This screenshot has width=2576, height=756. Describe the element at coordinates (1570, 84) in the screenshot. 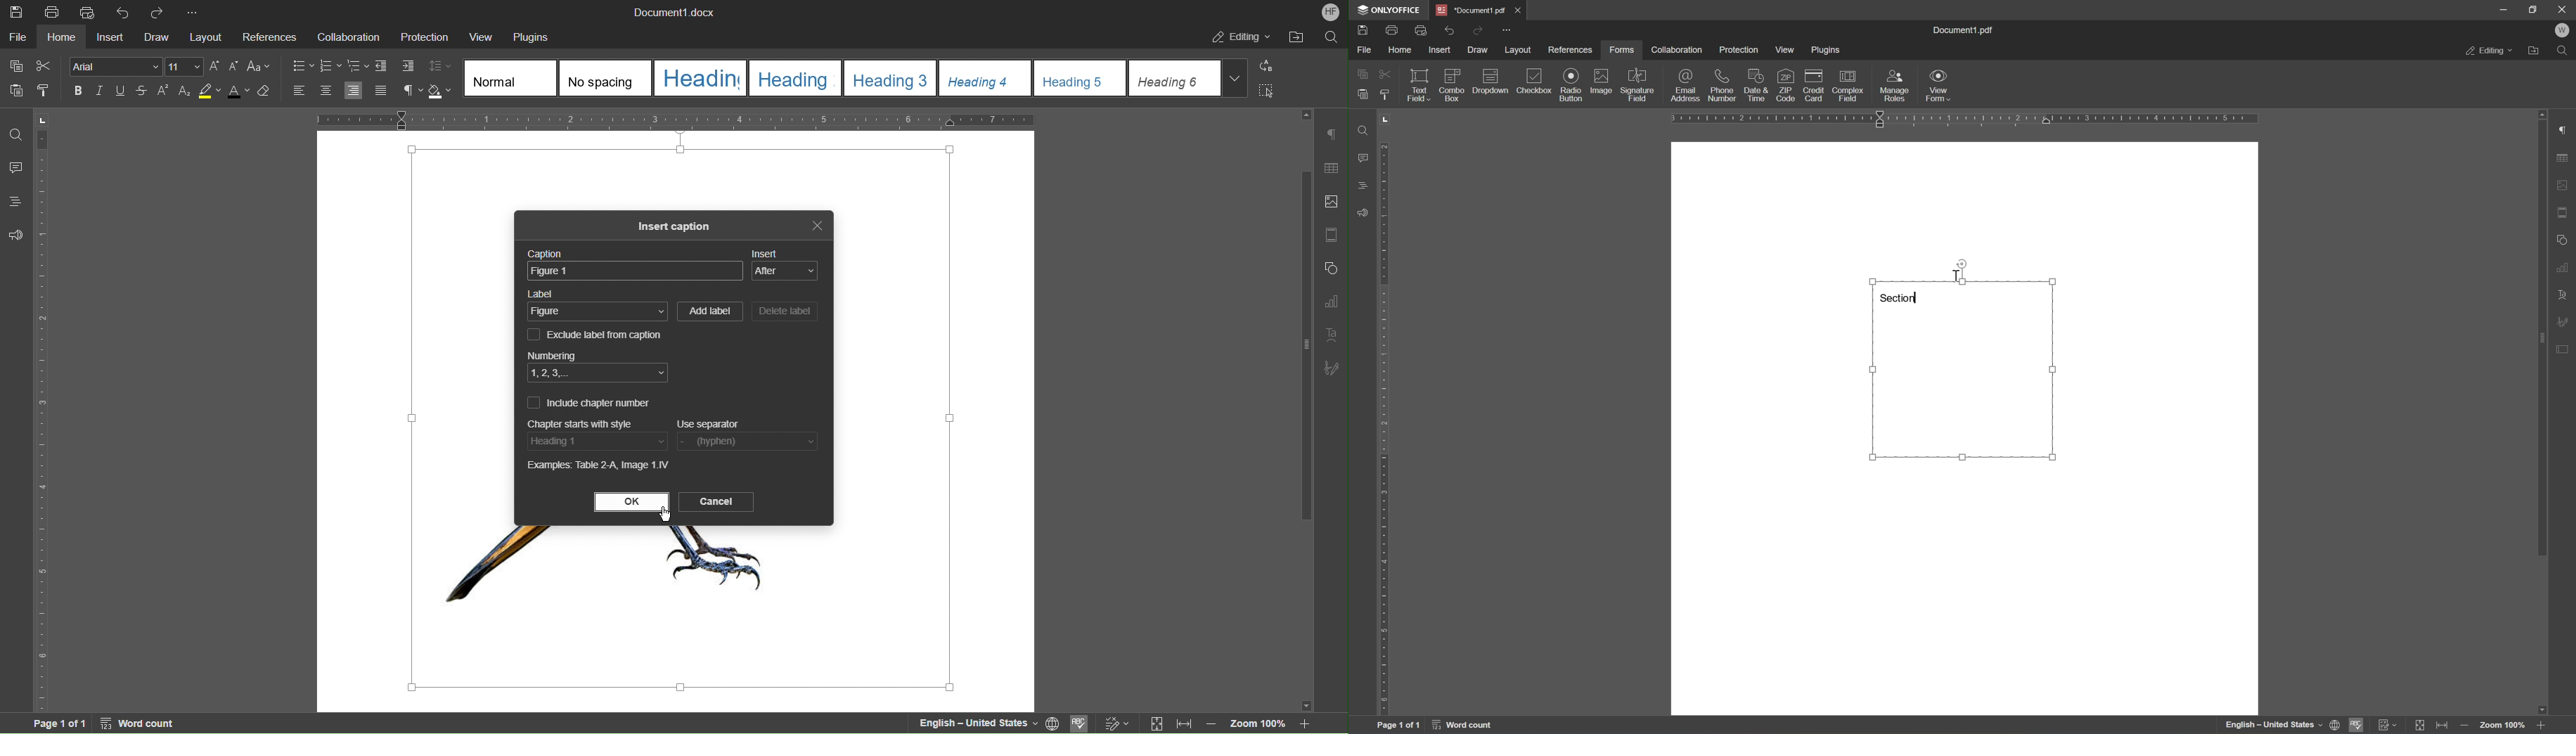

I see `radio button` at that location.